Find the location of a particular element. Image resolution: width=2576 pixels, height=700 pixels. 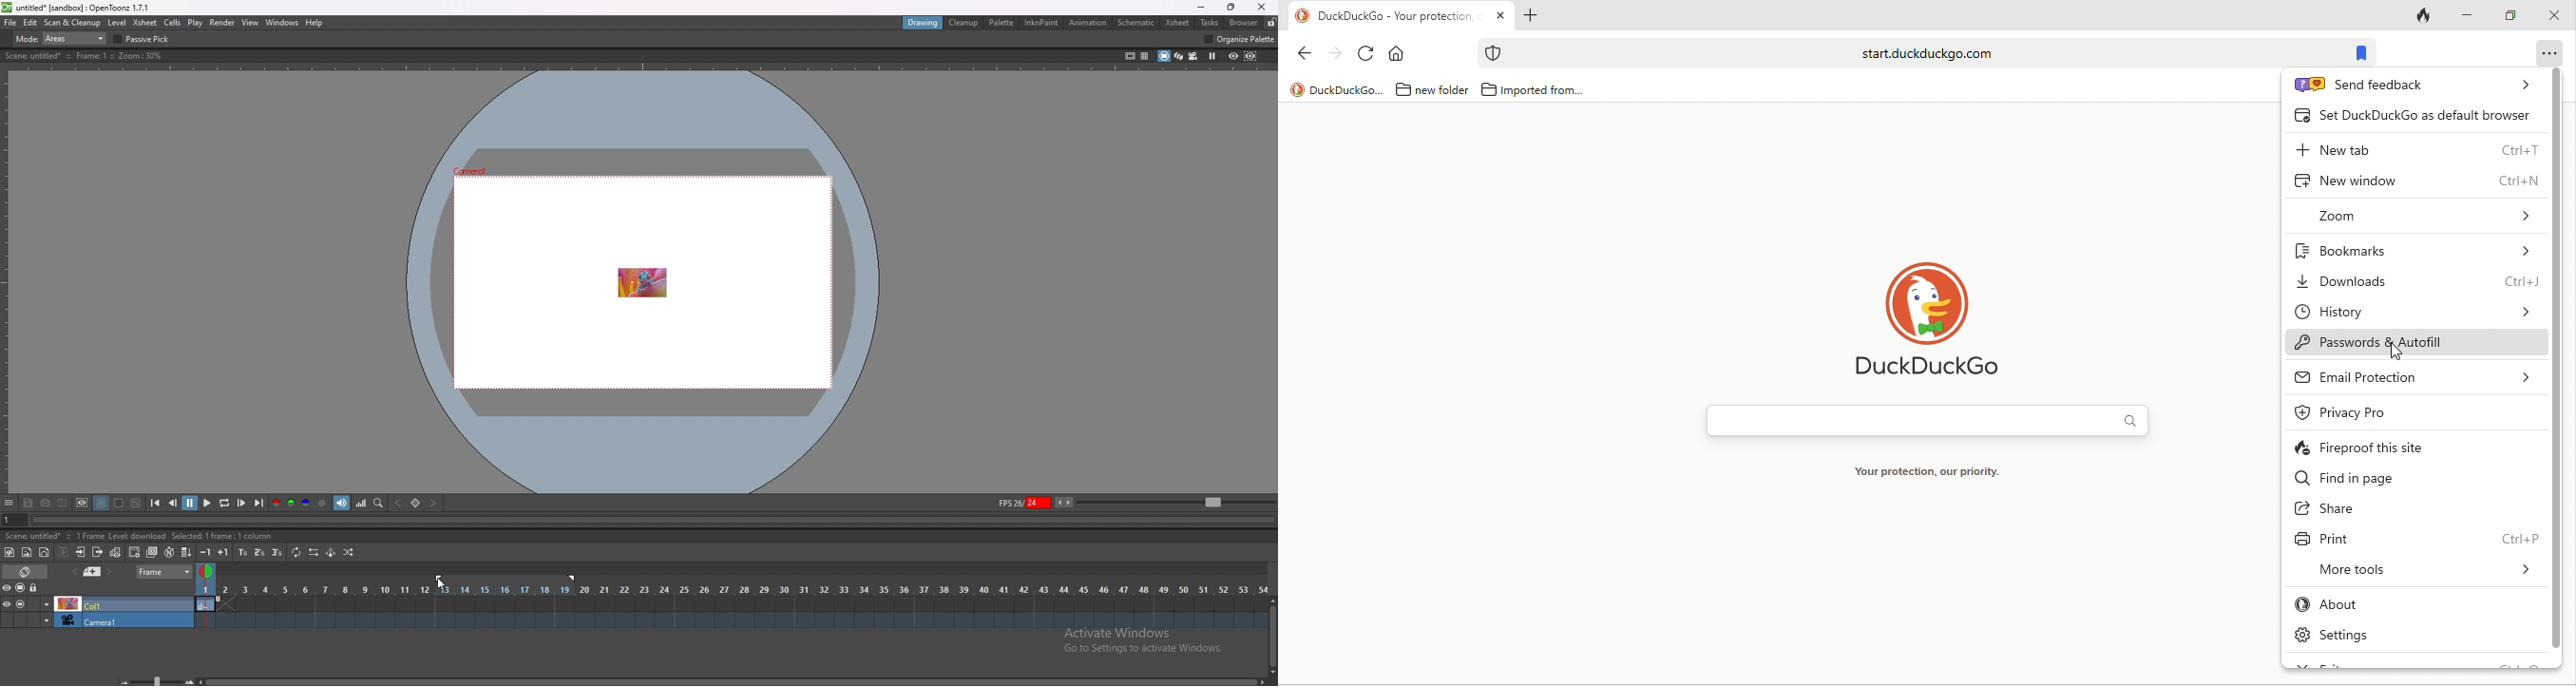

close subsheet is located at coordinates (98, 552).